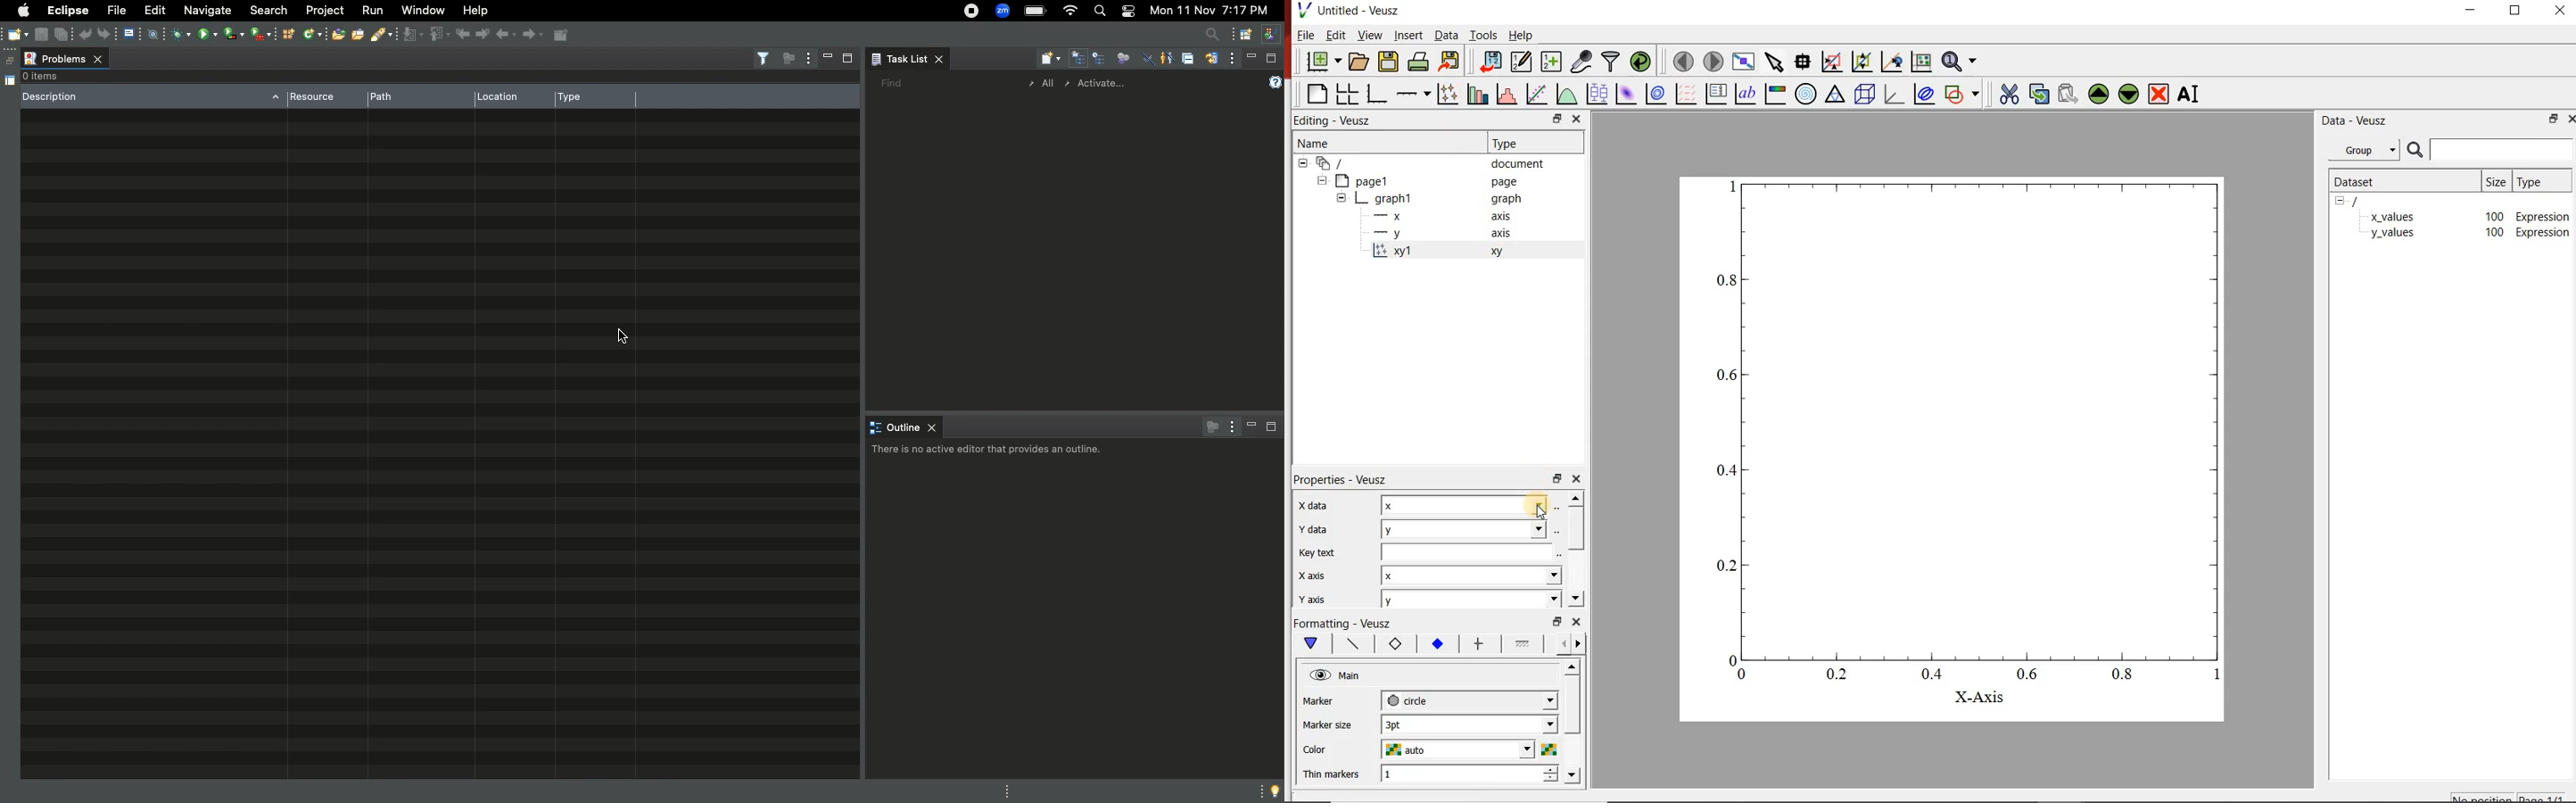 The height and width of the screenshot is (812, 2576). I want to click on Marker size, so click(1326, 726).